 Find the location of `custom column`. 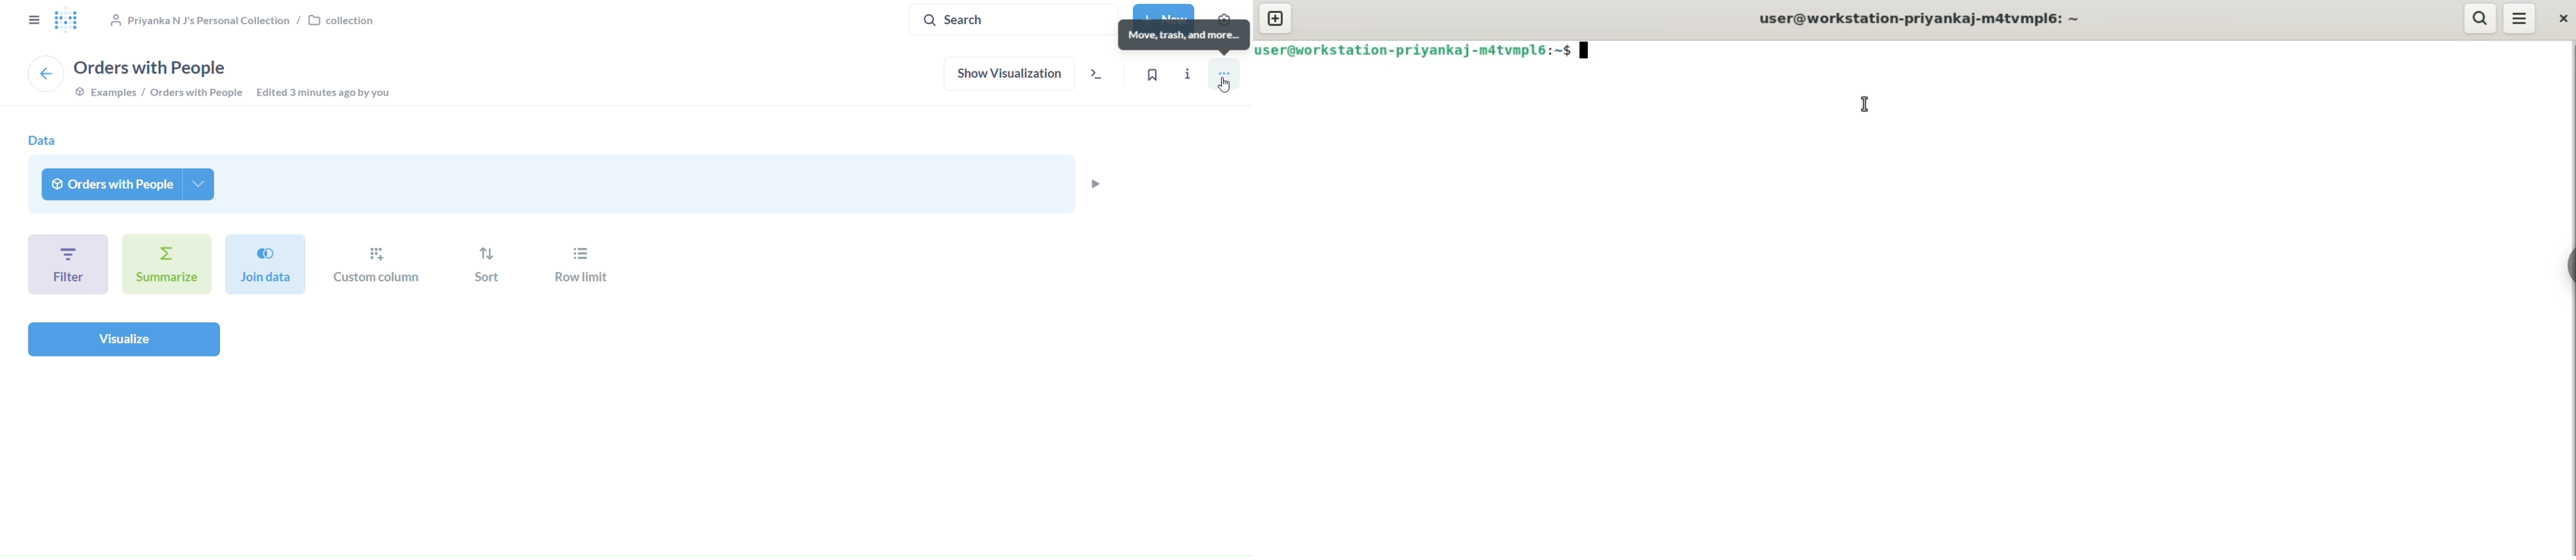

custom column is located at coordinates (373, 265).